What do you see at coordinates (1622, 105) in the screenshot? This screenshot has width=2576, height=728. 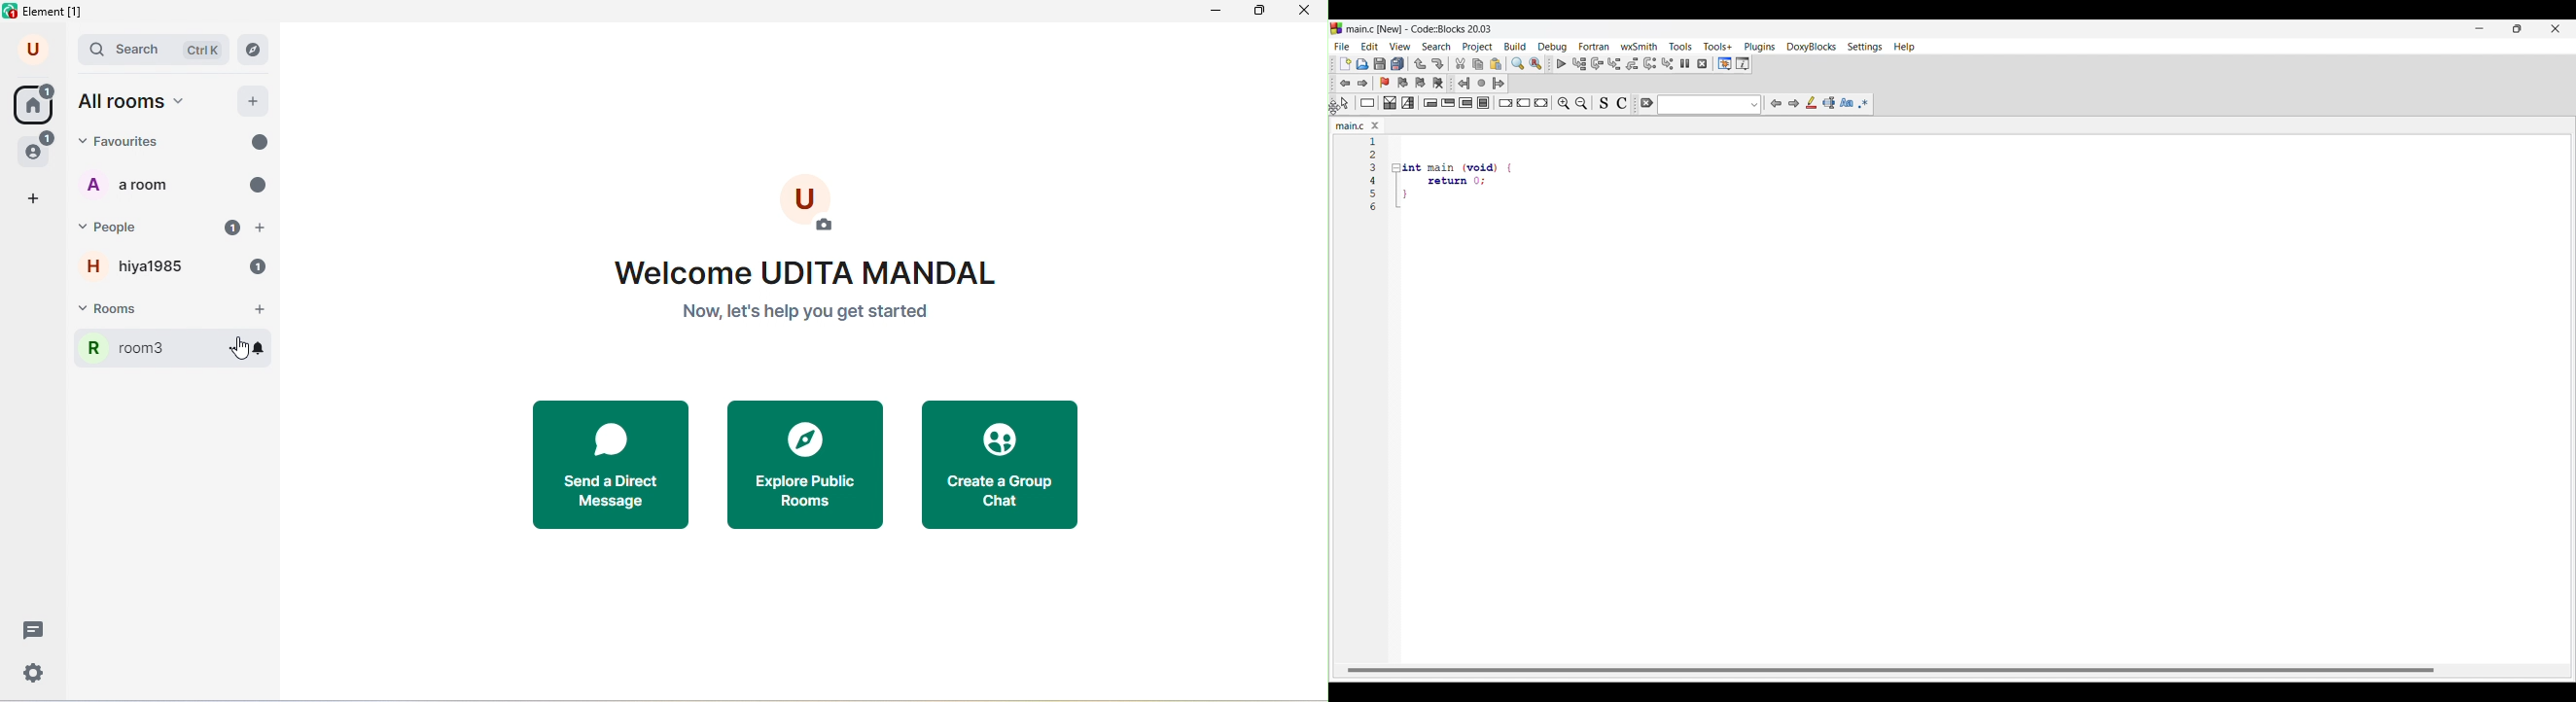 I see `Toggle comments` at bounding box center [1622, 105].